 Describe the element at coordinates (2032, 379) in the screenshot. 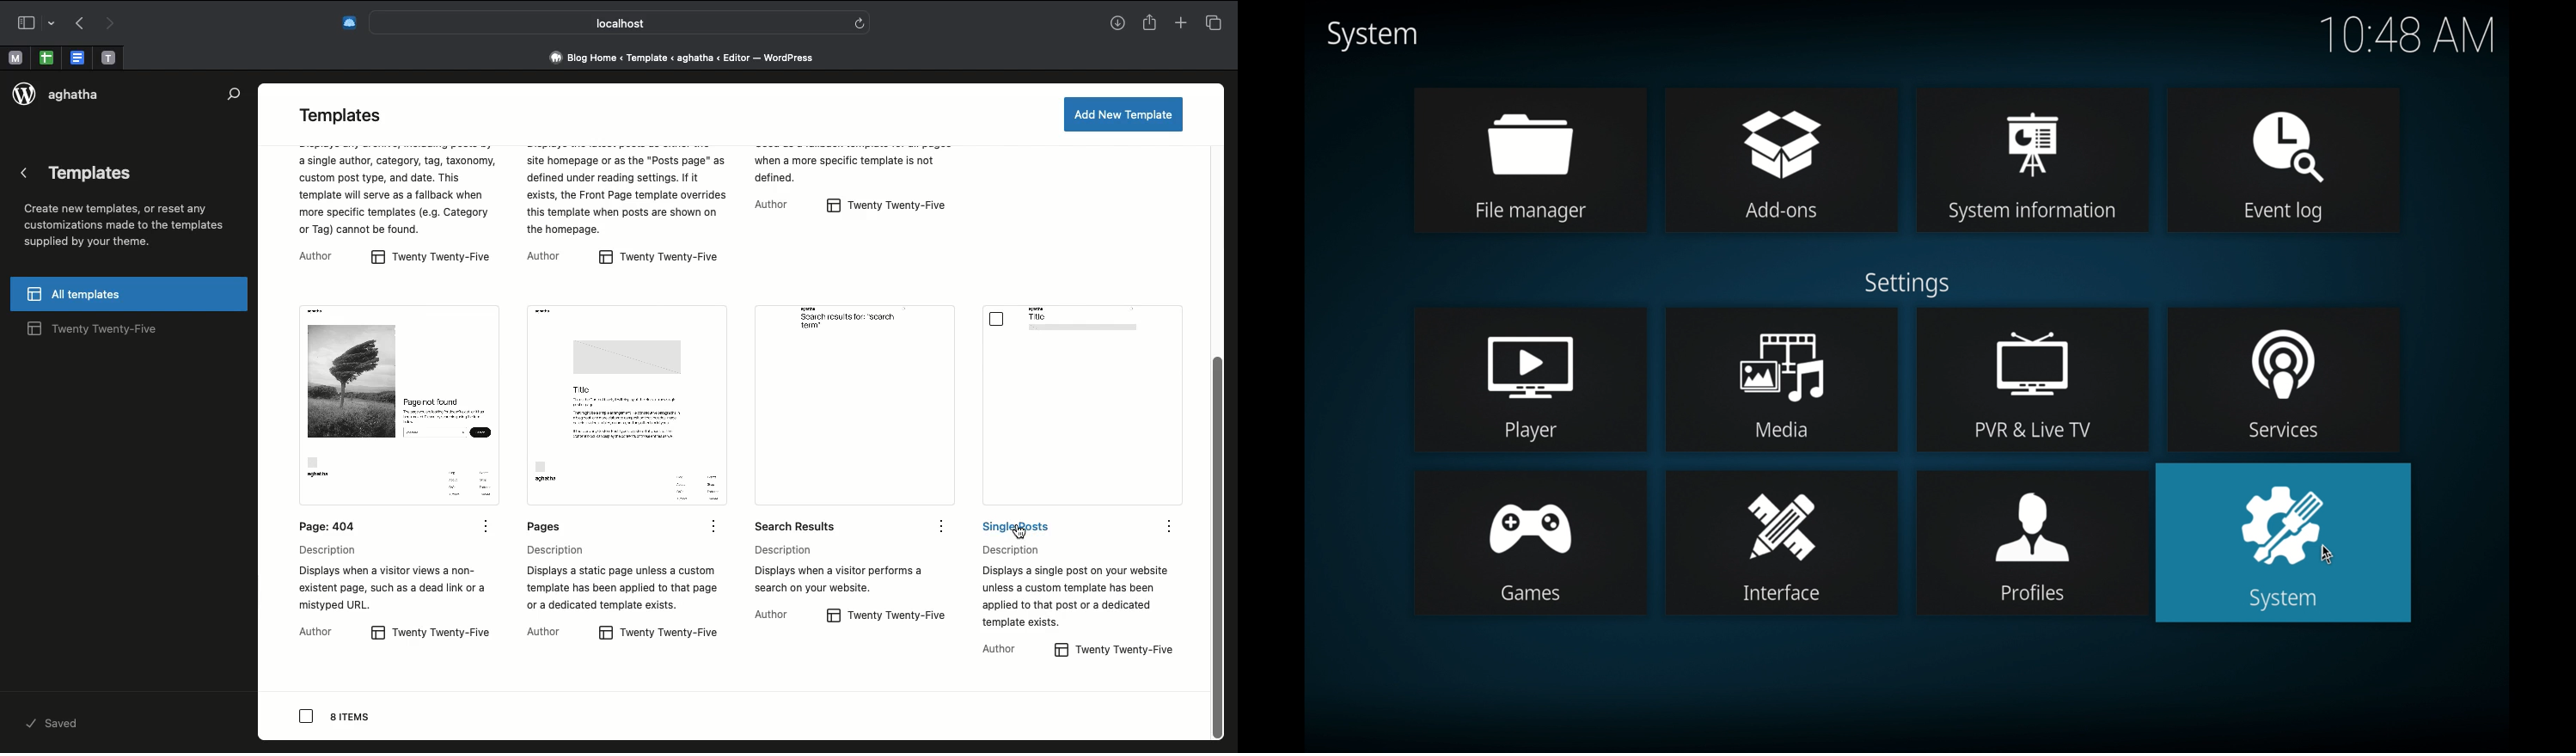

I see `pvr &  live tv` at that location.